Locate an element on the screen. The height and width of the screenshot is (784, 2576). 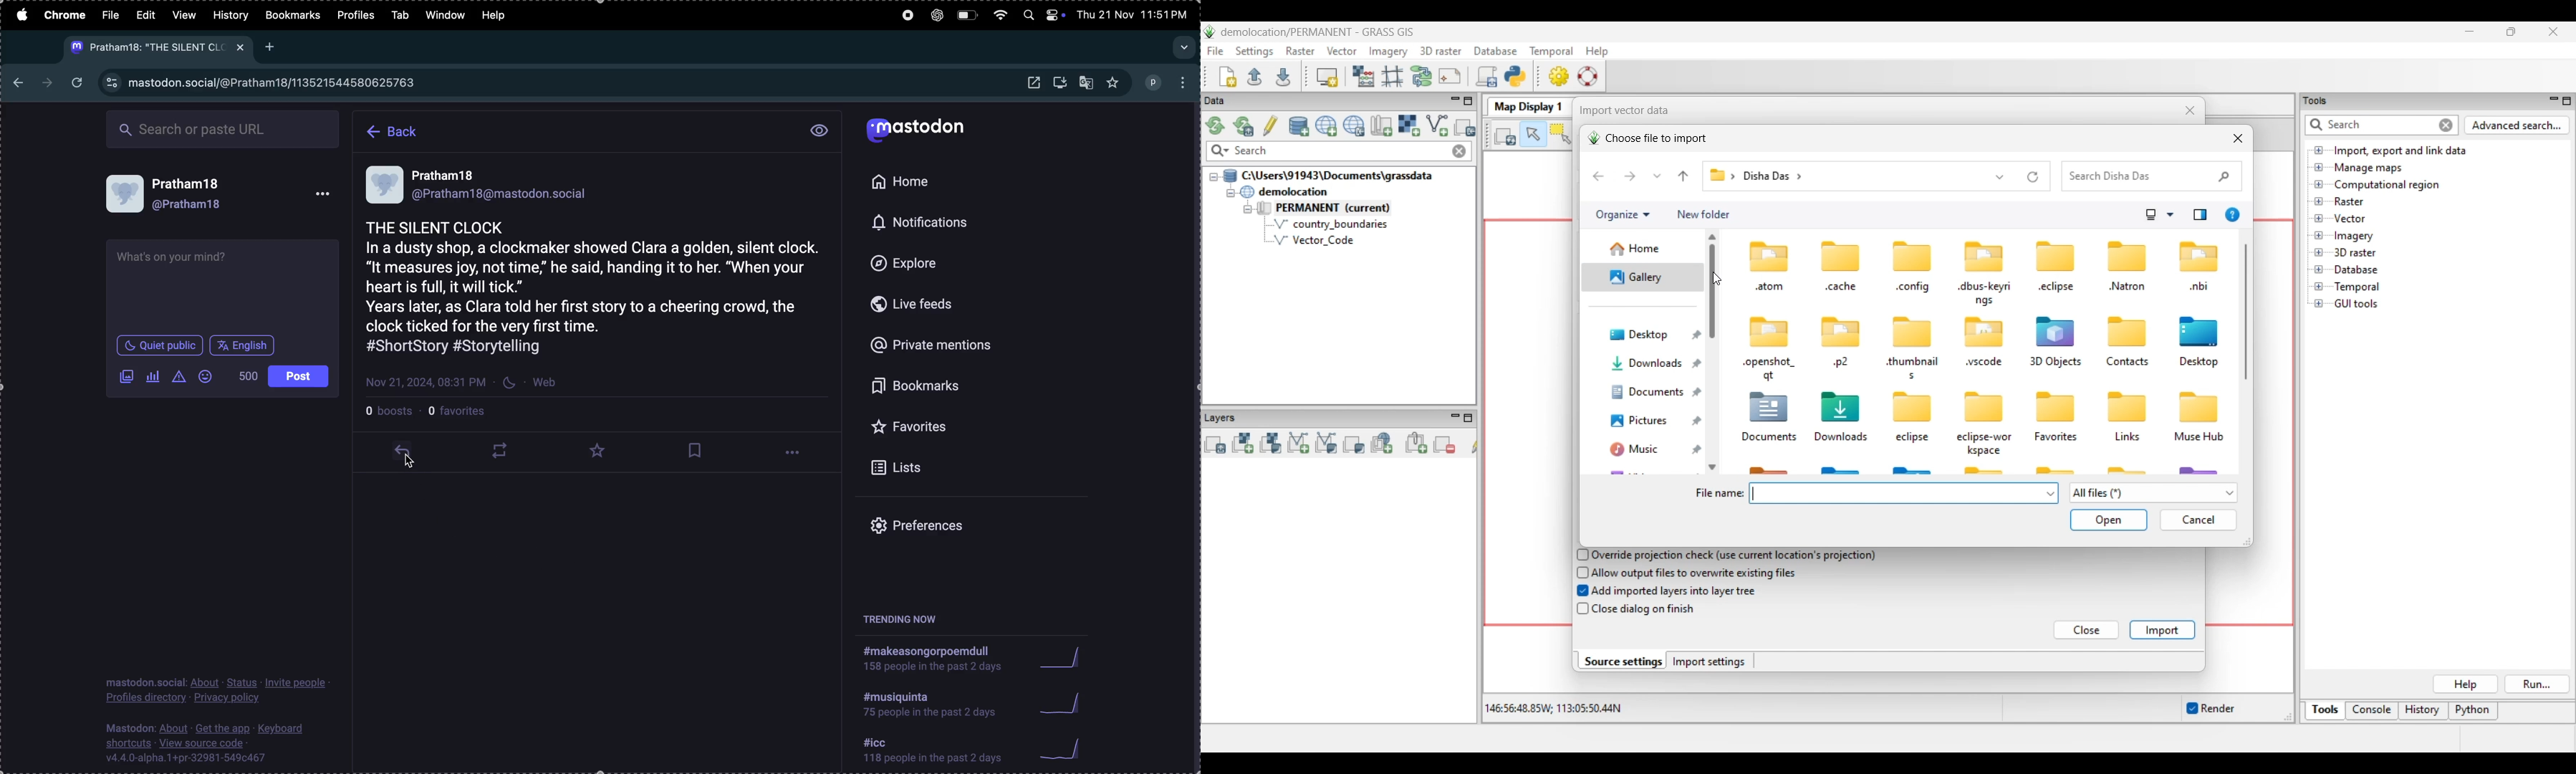
hashtag is located at coordinates (933, 752).